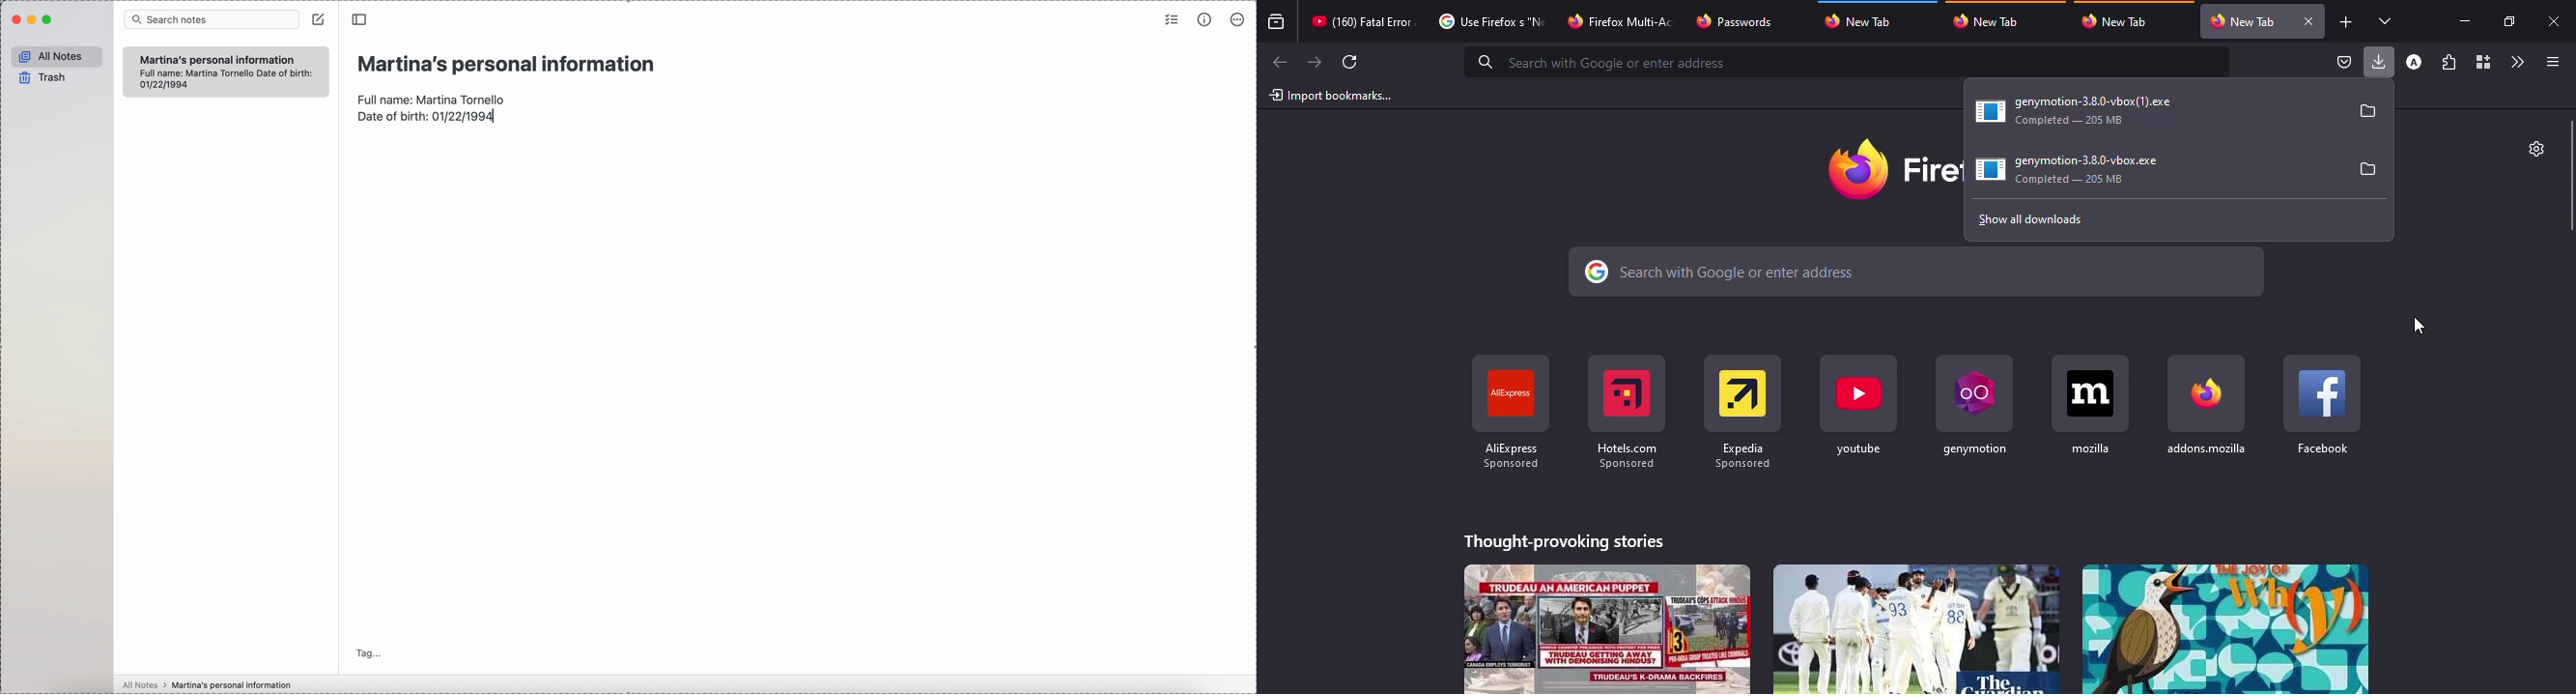 This screenshot has height=700, width=2576. I want to click on shortcut, so click(2090, 405).